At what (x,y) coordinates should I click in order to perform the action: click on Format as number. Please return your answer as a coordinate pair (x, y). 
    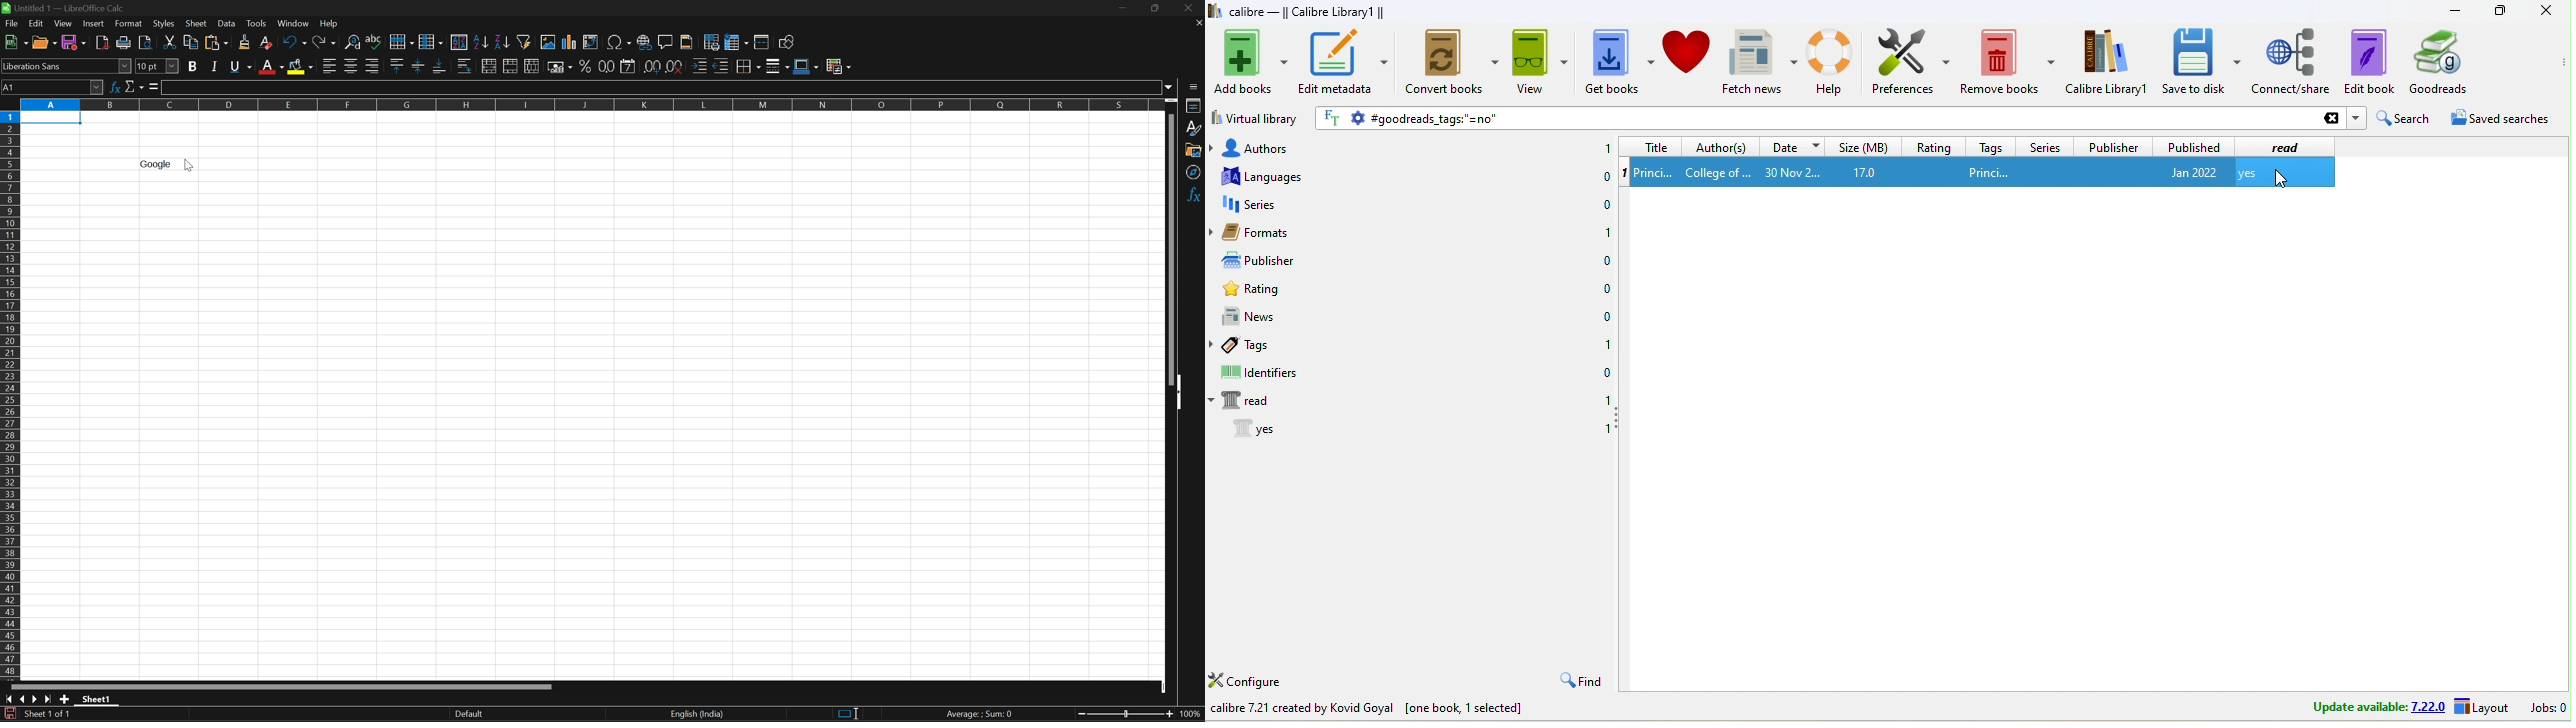
    Looking at the image, I should click on (606, 67).